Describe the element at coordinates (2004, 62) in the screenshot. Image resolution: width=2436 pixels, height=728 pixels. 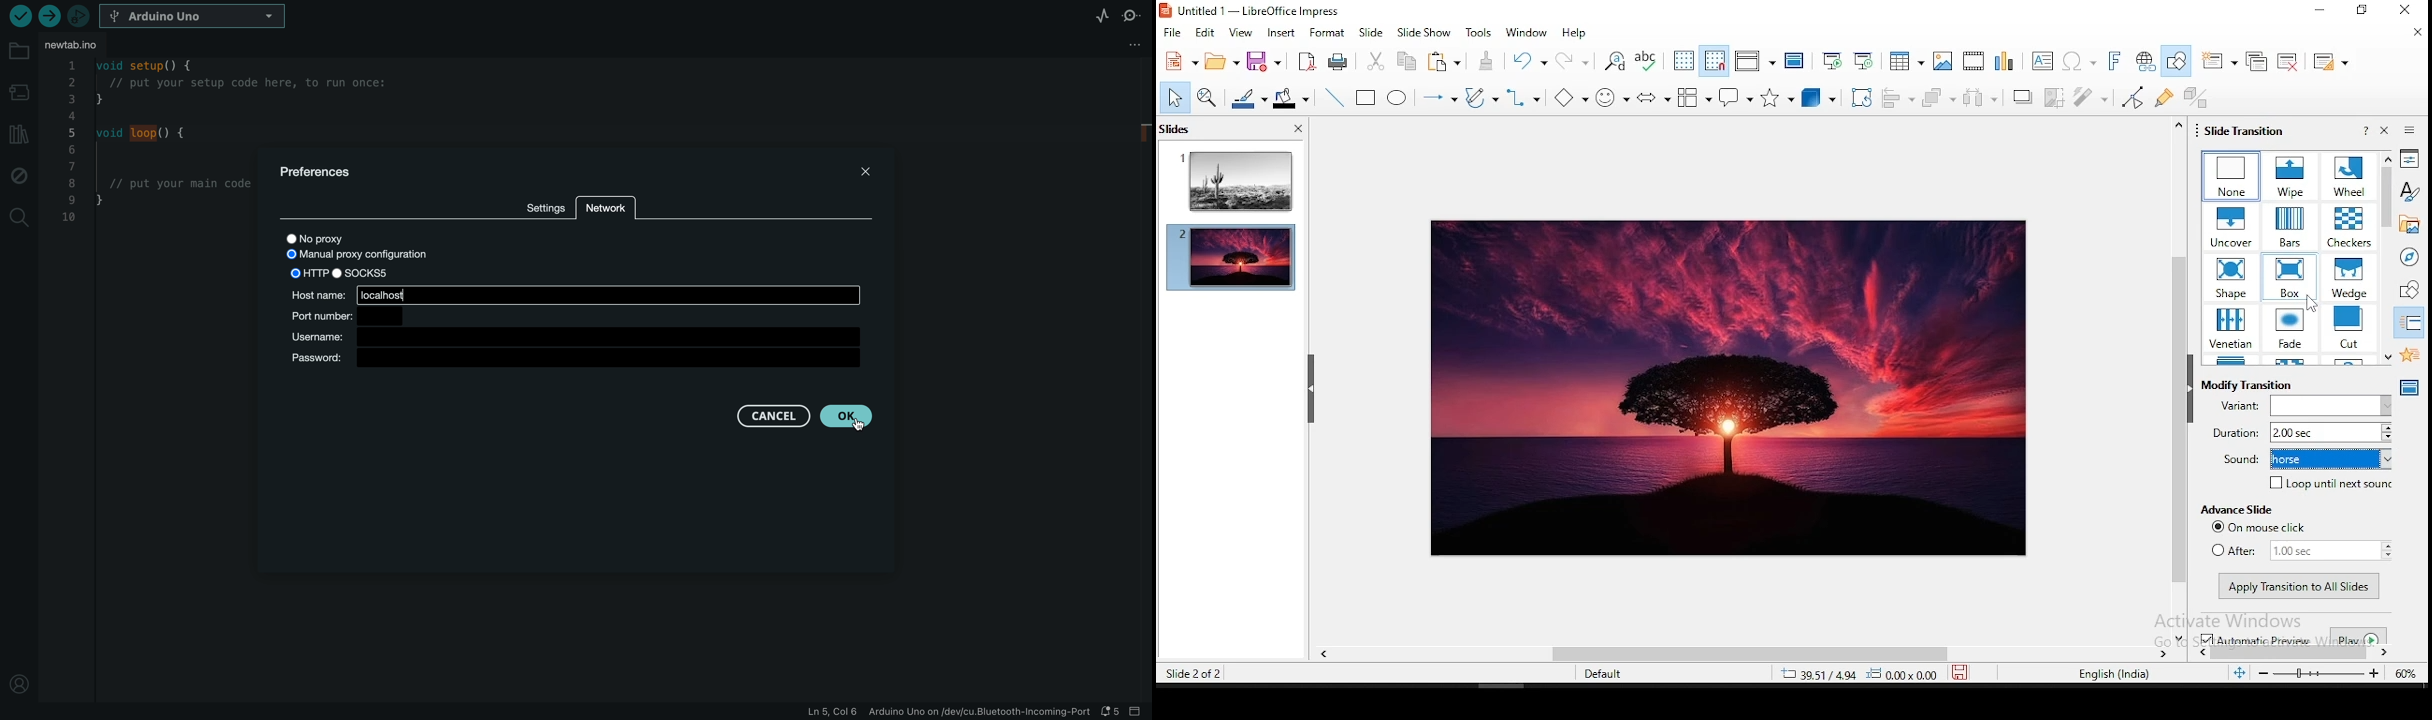
I see `charts` at that location.